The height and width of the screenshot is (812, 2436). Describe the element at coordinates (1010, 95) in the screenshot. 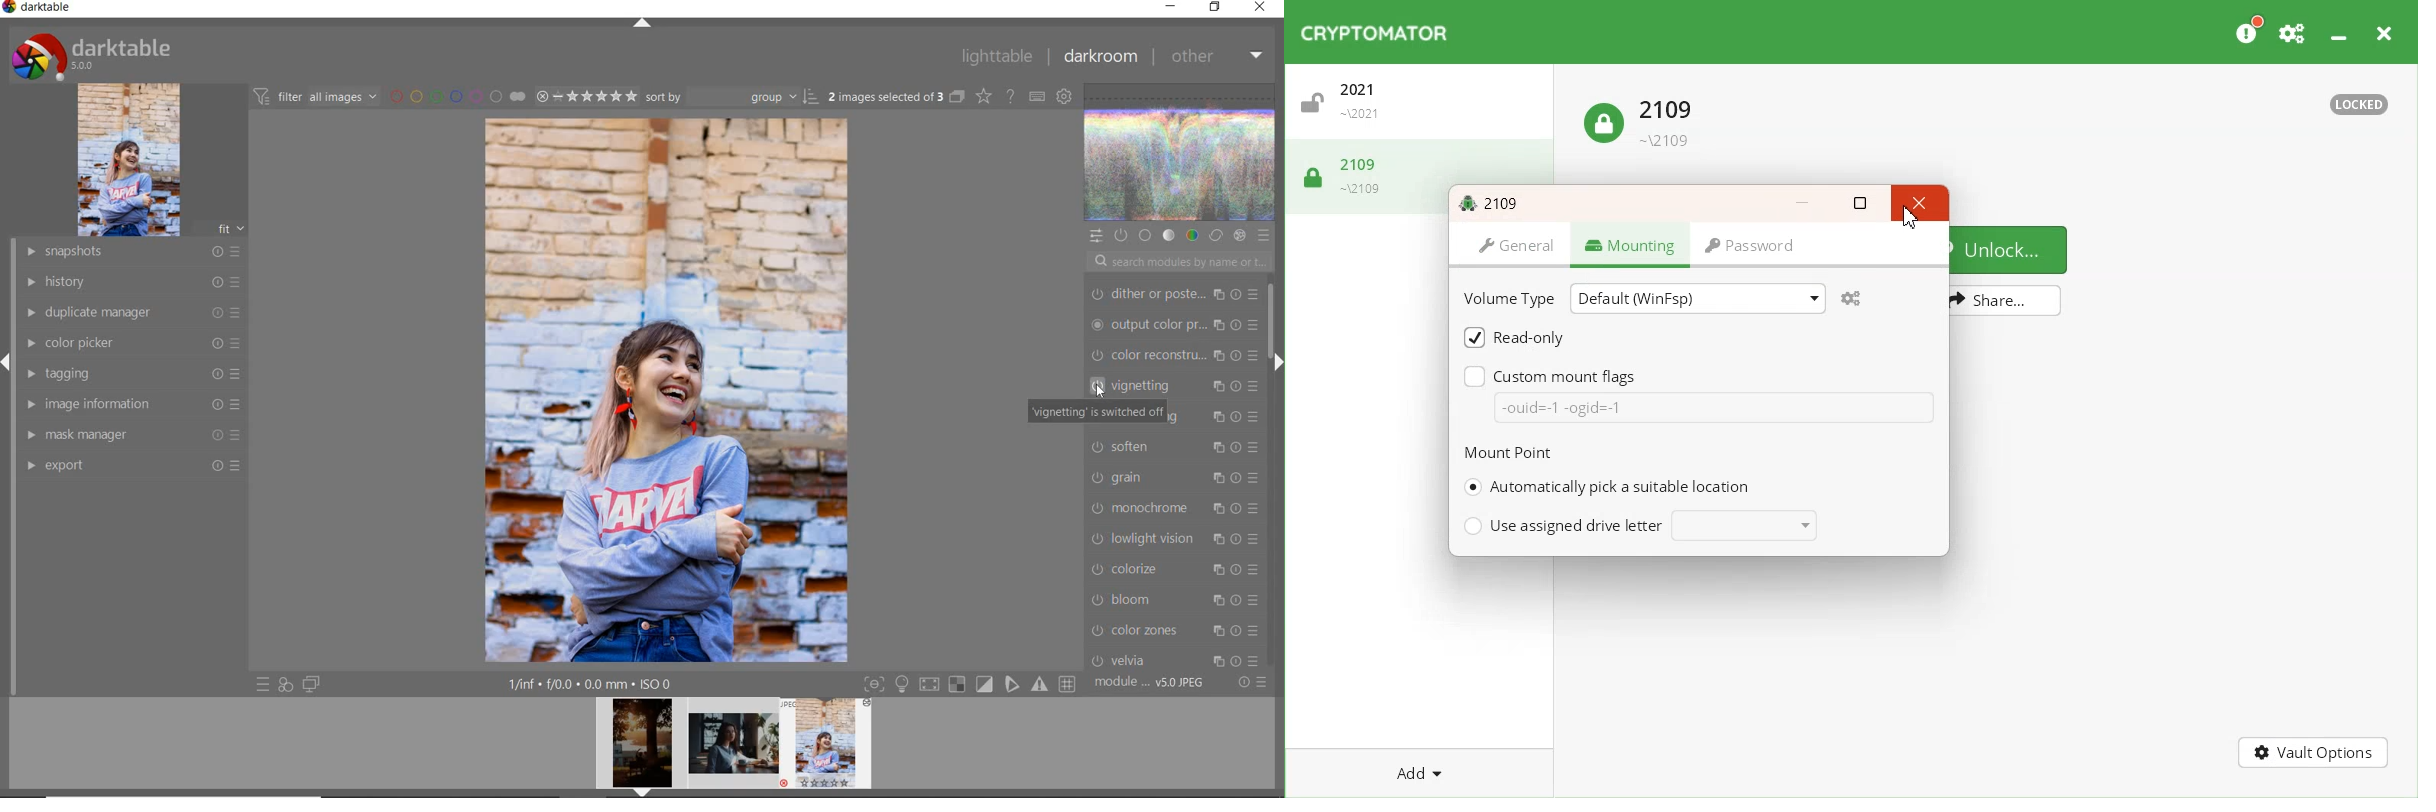

I see `ENABLE ONLINE FOR HELP` at that location.